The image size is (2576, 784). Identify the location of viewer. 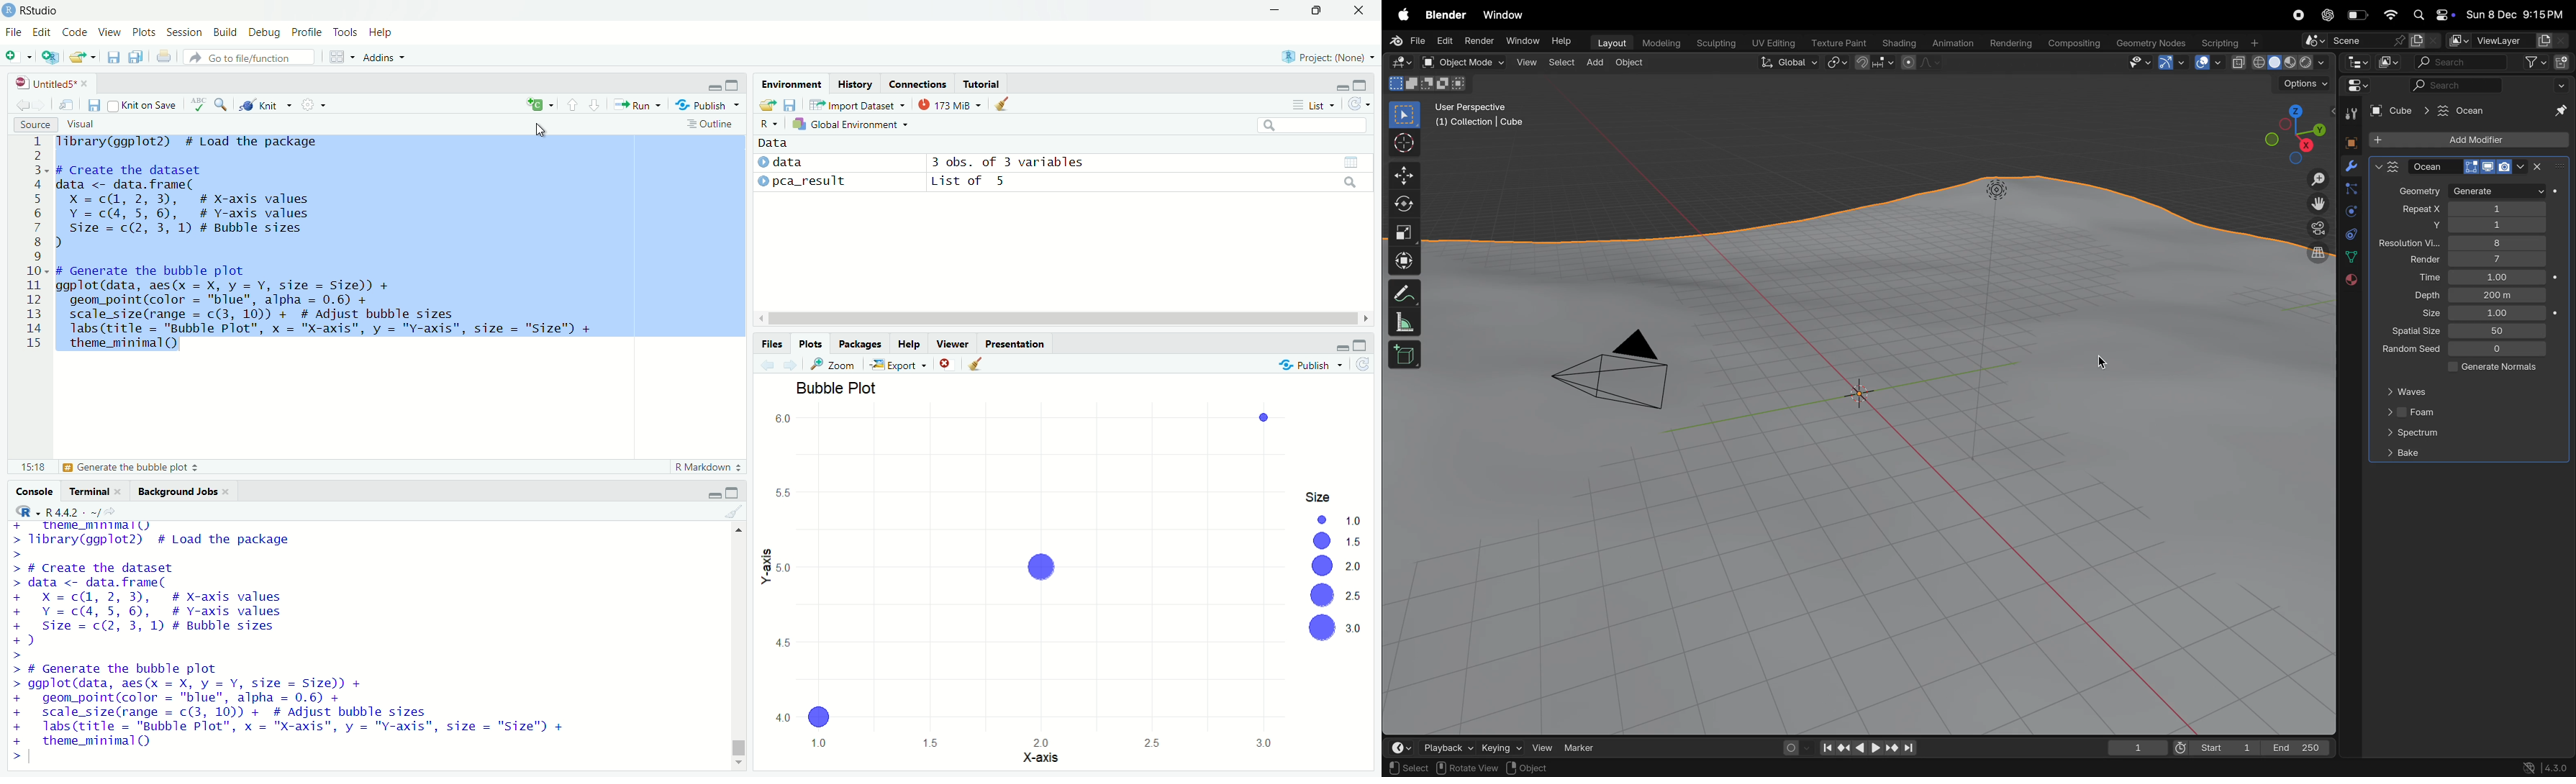
(953, 344).